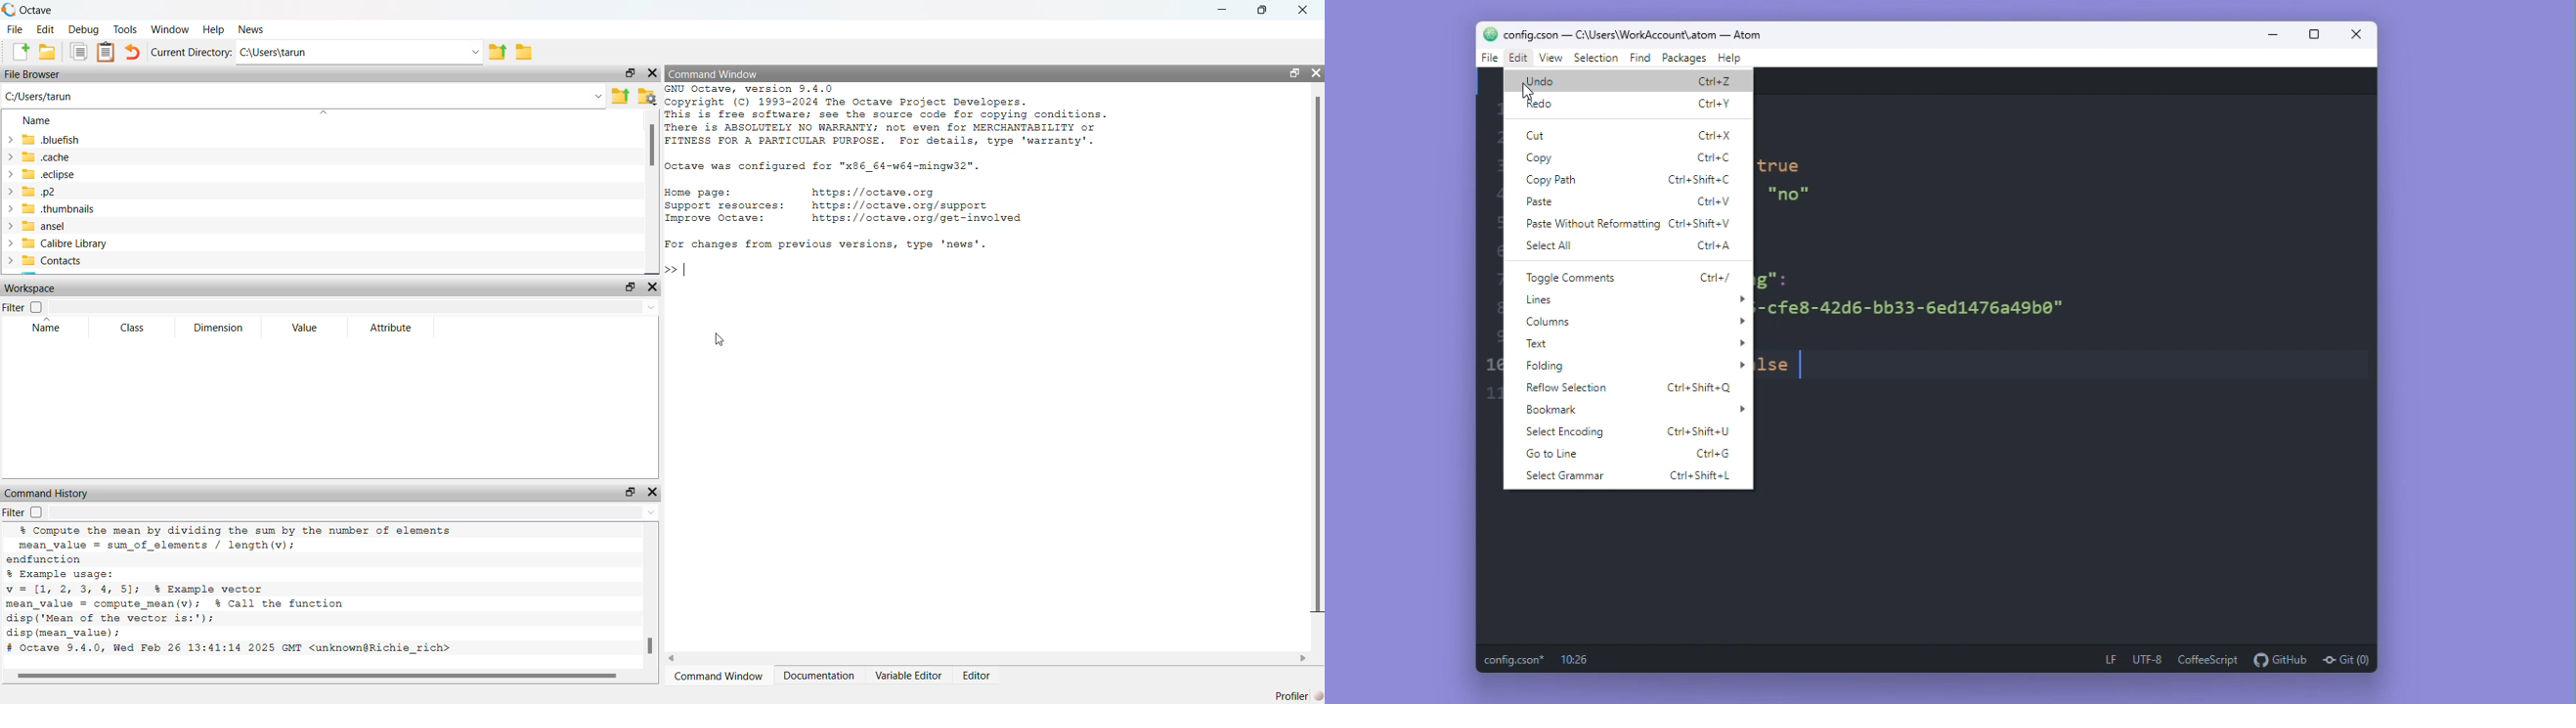 The width and height of the screenshot is (2576, 728). What do you see at coordinates (39, 121) in the screenshot?
I see `name` at bounding box center [39, 121].